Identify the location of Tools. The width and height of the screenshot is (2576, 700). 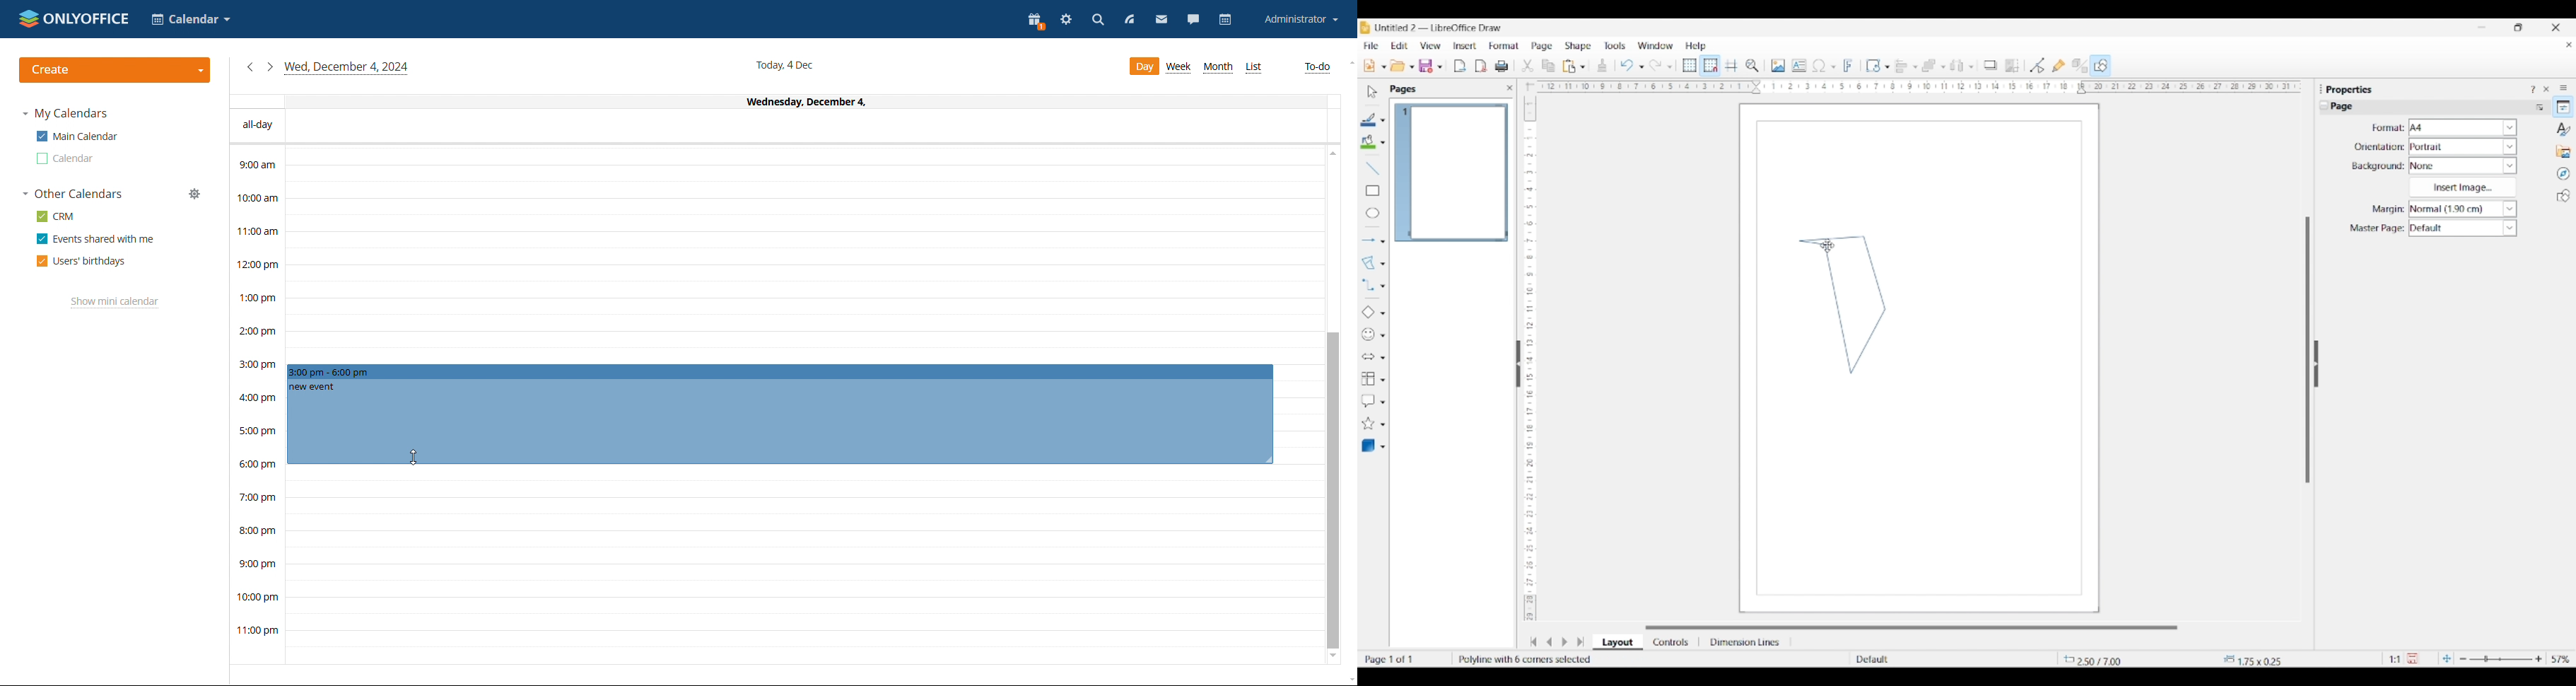
(1615, 45).